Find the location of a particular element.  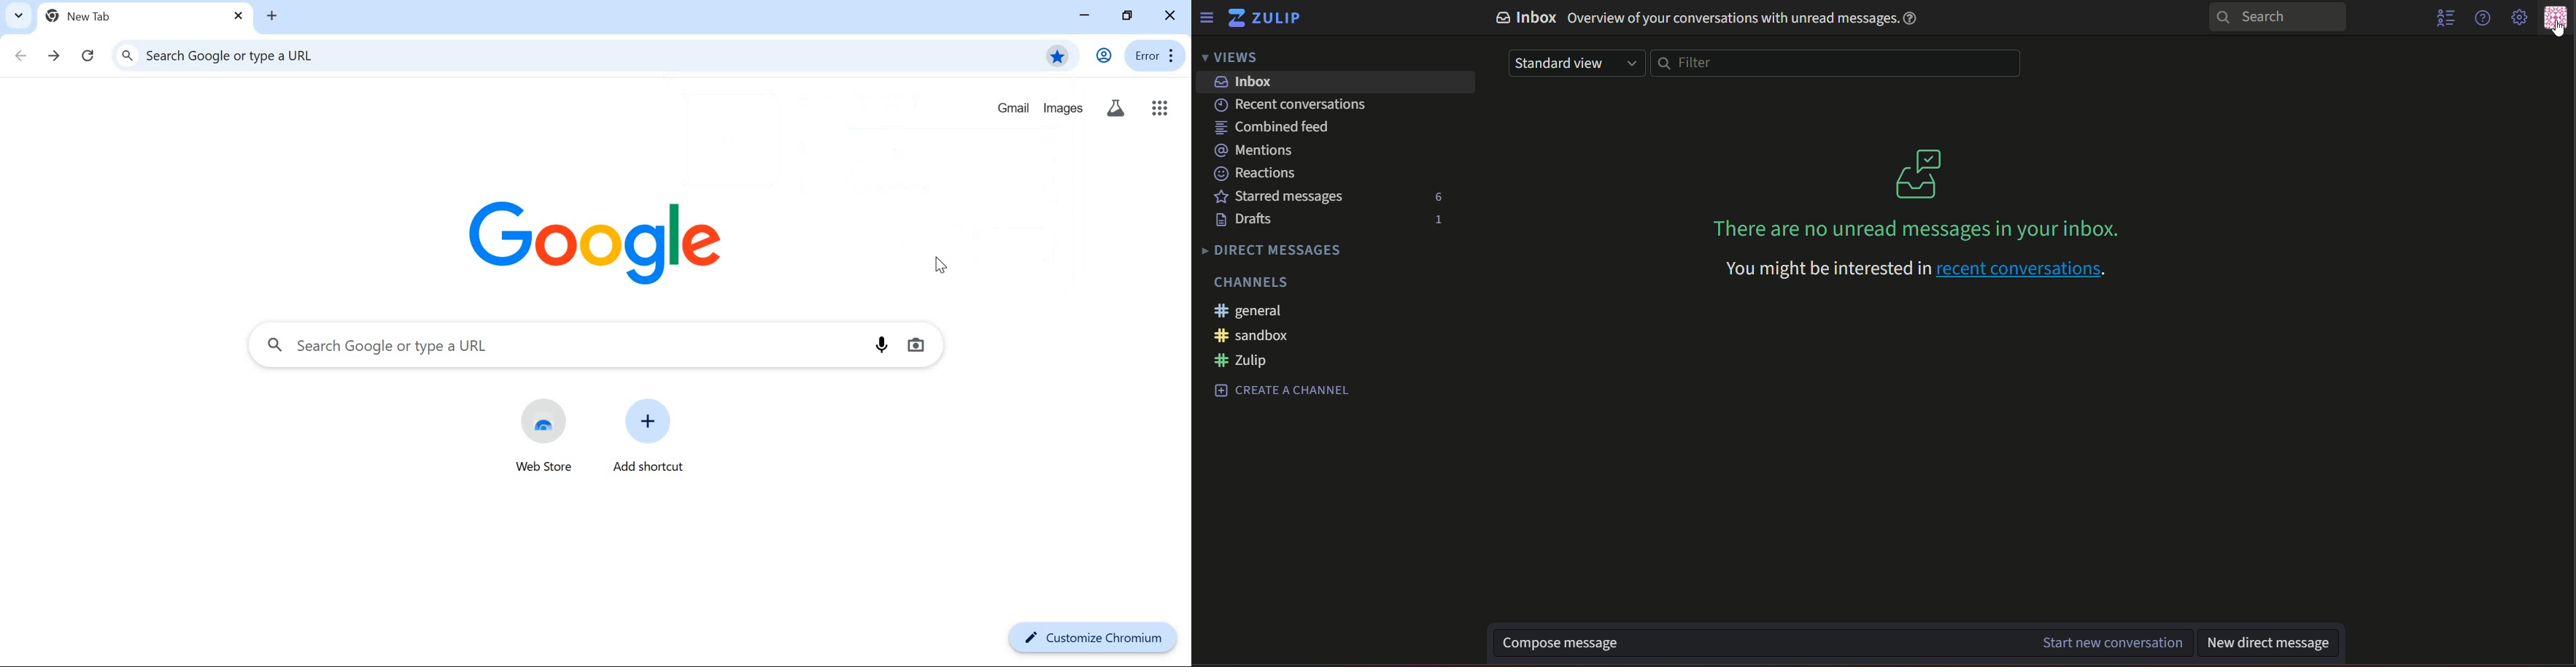

Reactions is located at coordinates (1259, 175).